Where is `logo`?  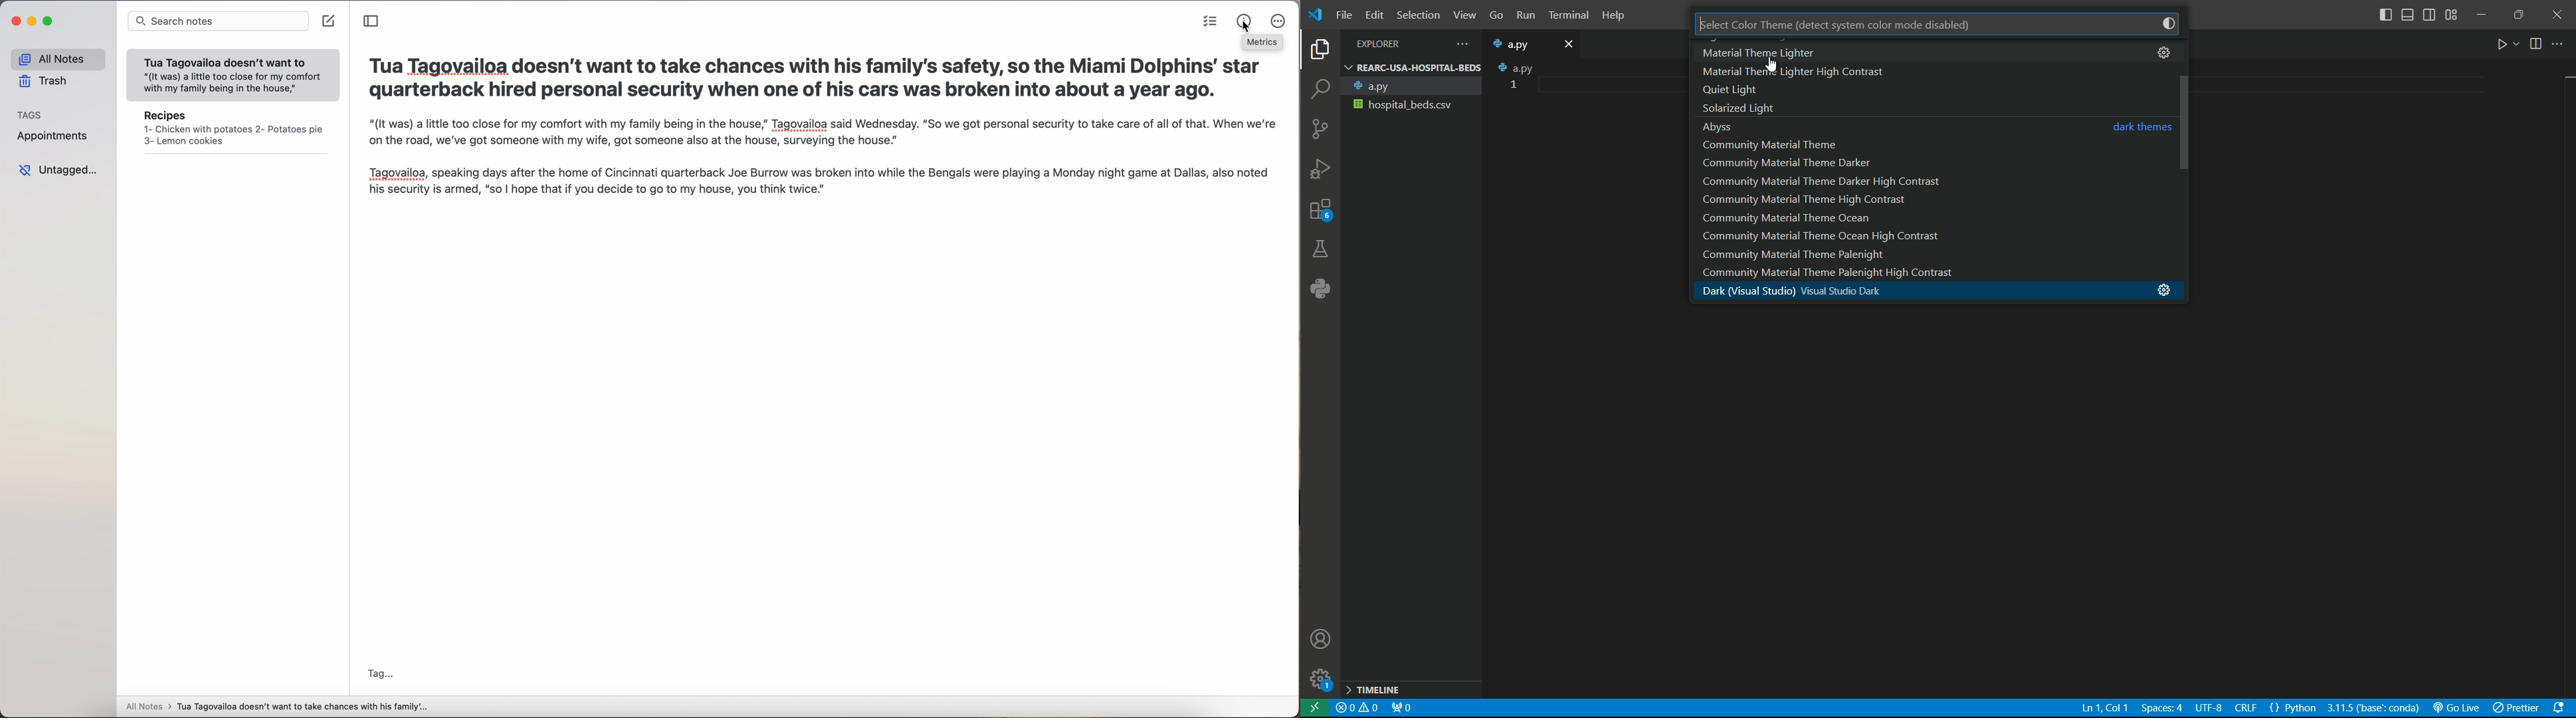 logo is located at coordinates (1318, 16).